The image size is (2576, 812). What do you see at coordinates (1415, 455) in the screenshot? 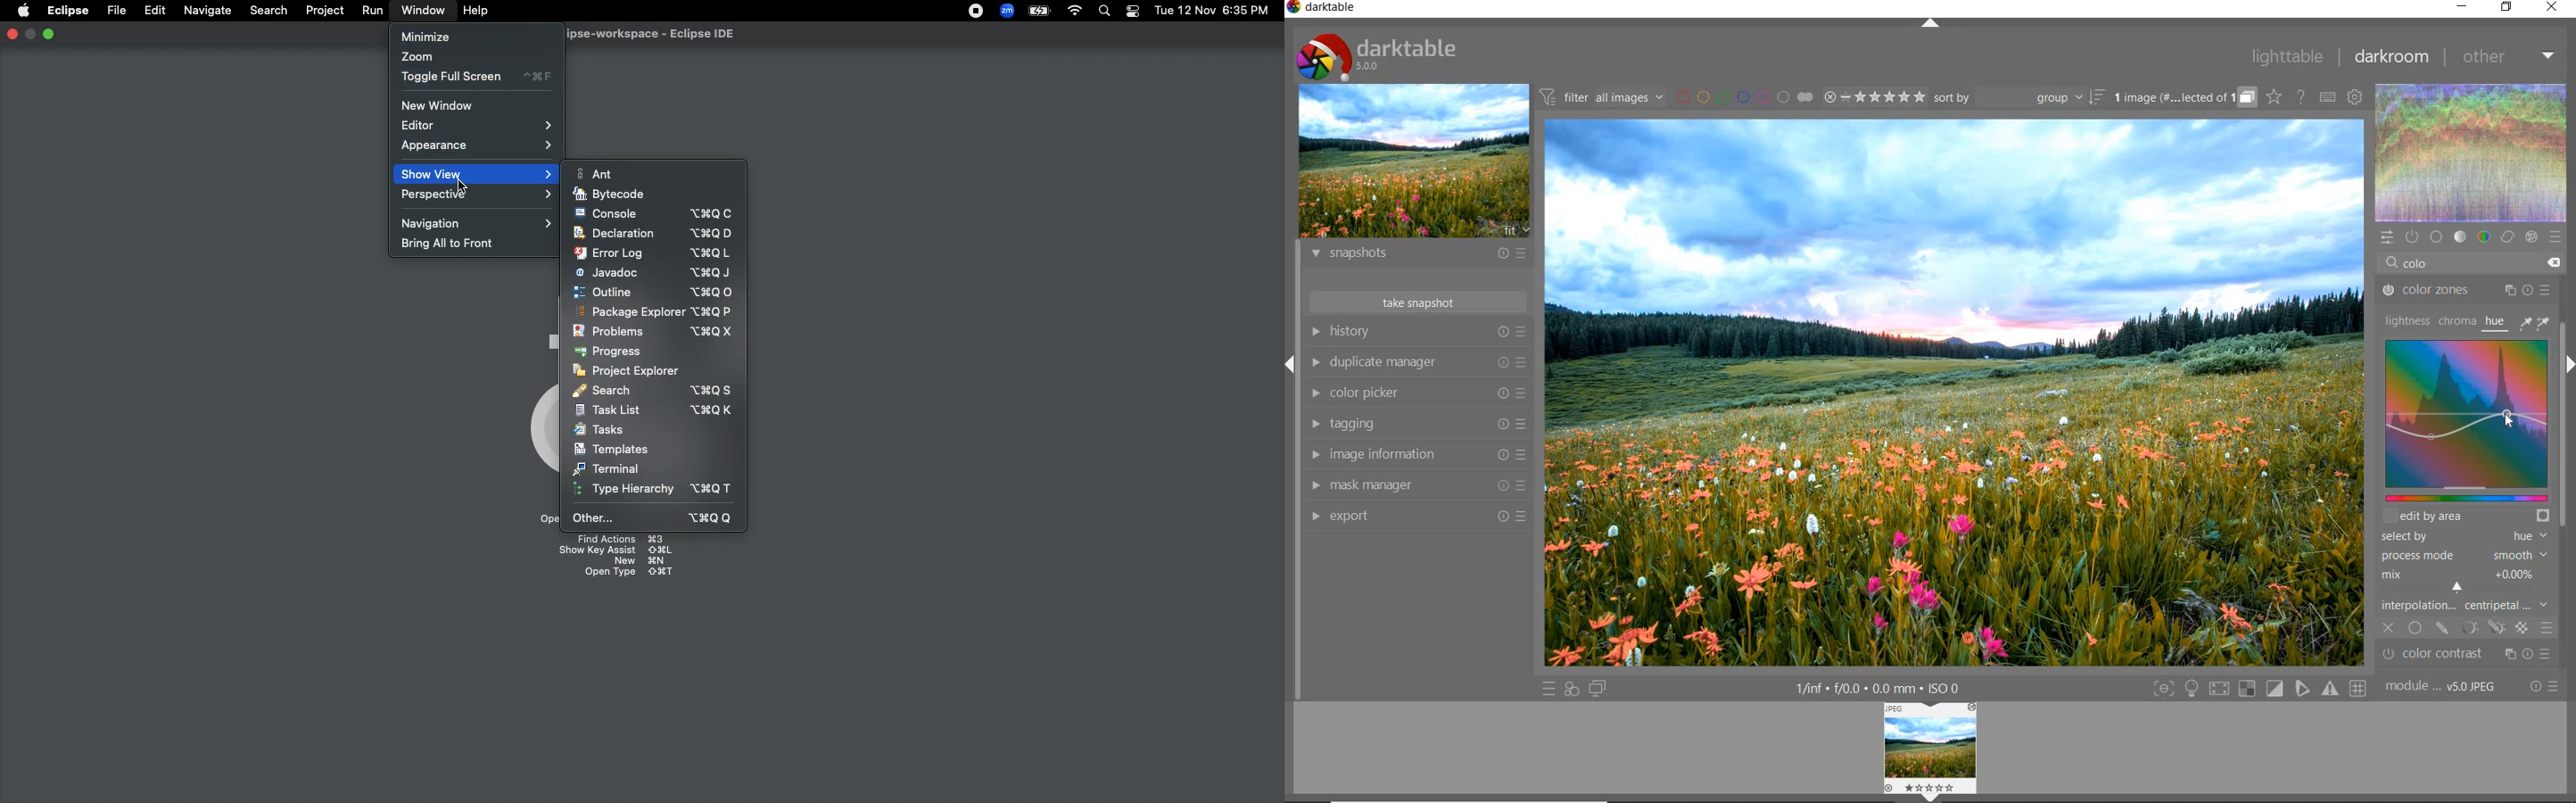
I see `image information` at bounding box center [1415, 455].